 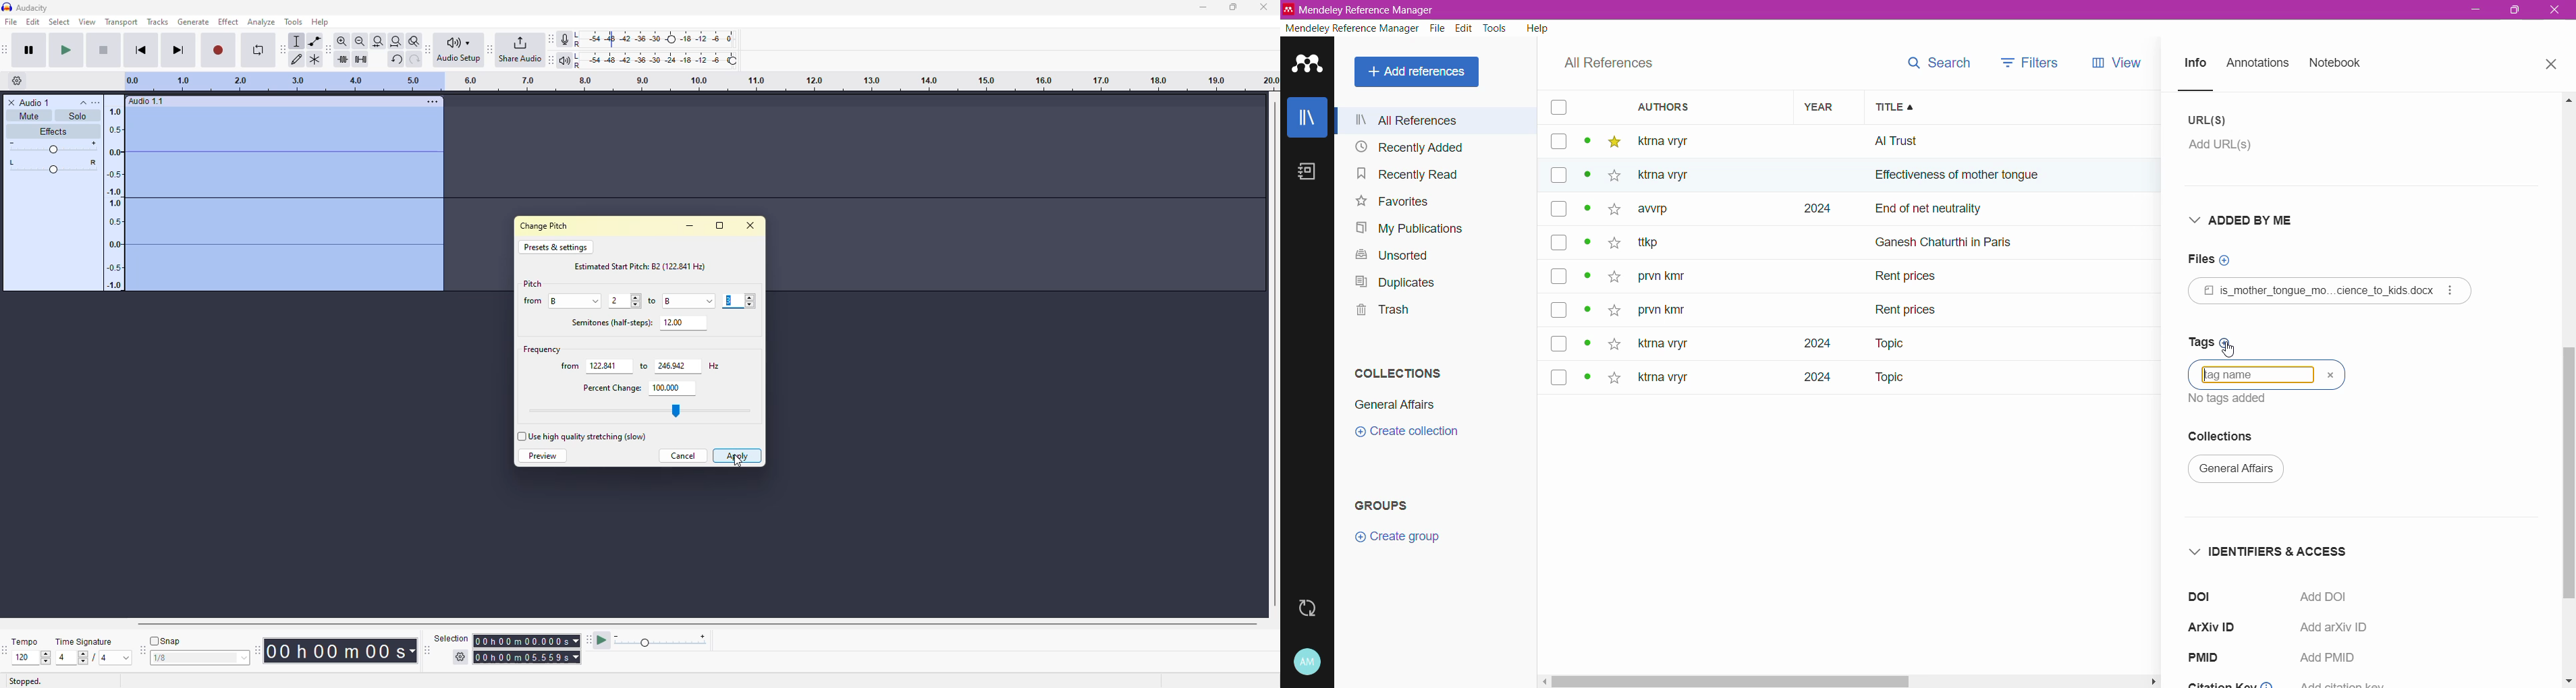 I want to click on use high quality stretching, so click(x=588, y=435).